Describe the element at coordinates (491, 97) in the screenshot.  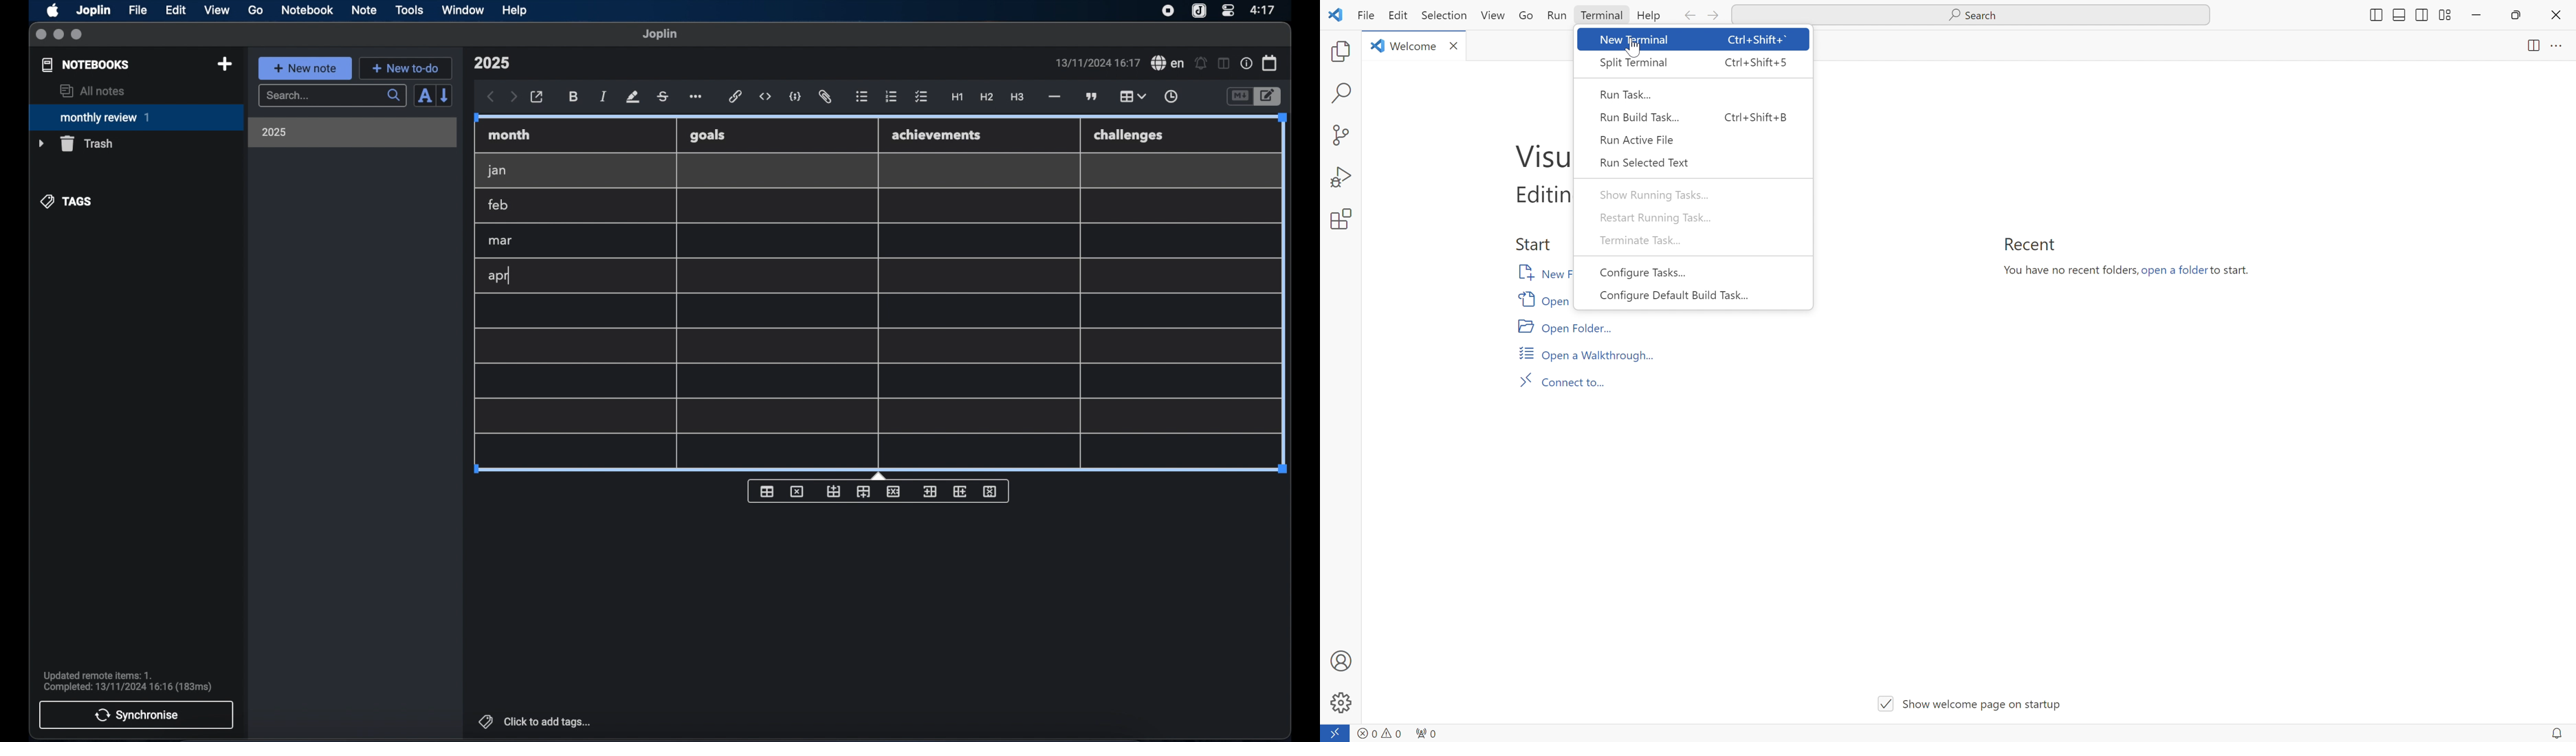
I see `back` at that location.